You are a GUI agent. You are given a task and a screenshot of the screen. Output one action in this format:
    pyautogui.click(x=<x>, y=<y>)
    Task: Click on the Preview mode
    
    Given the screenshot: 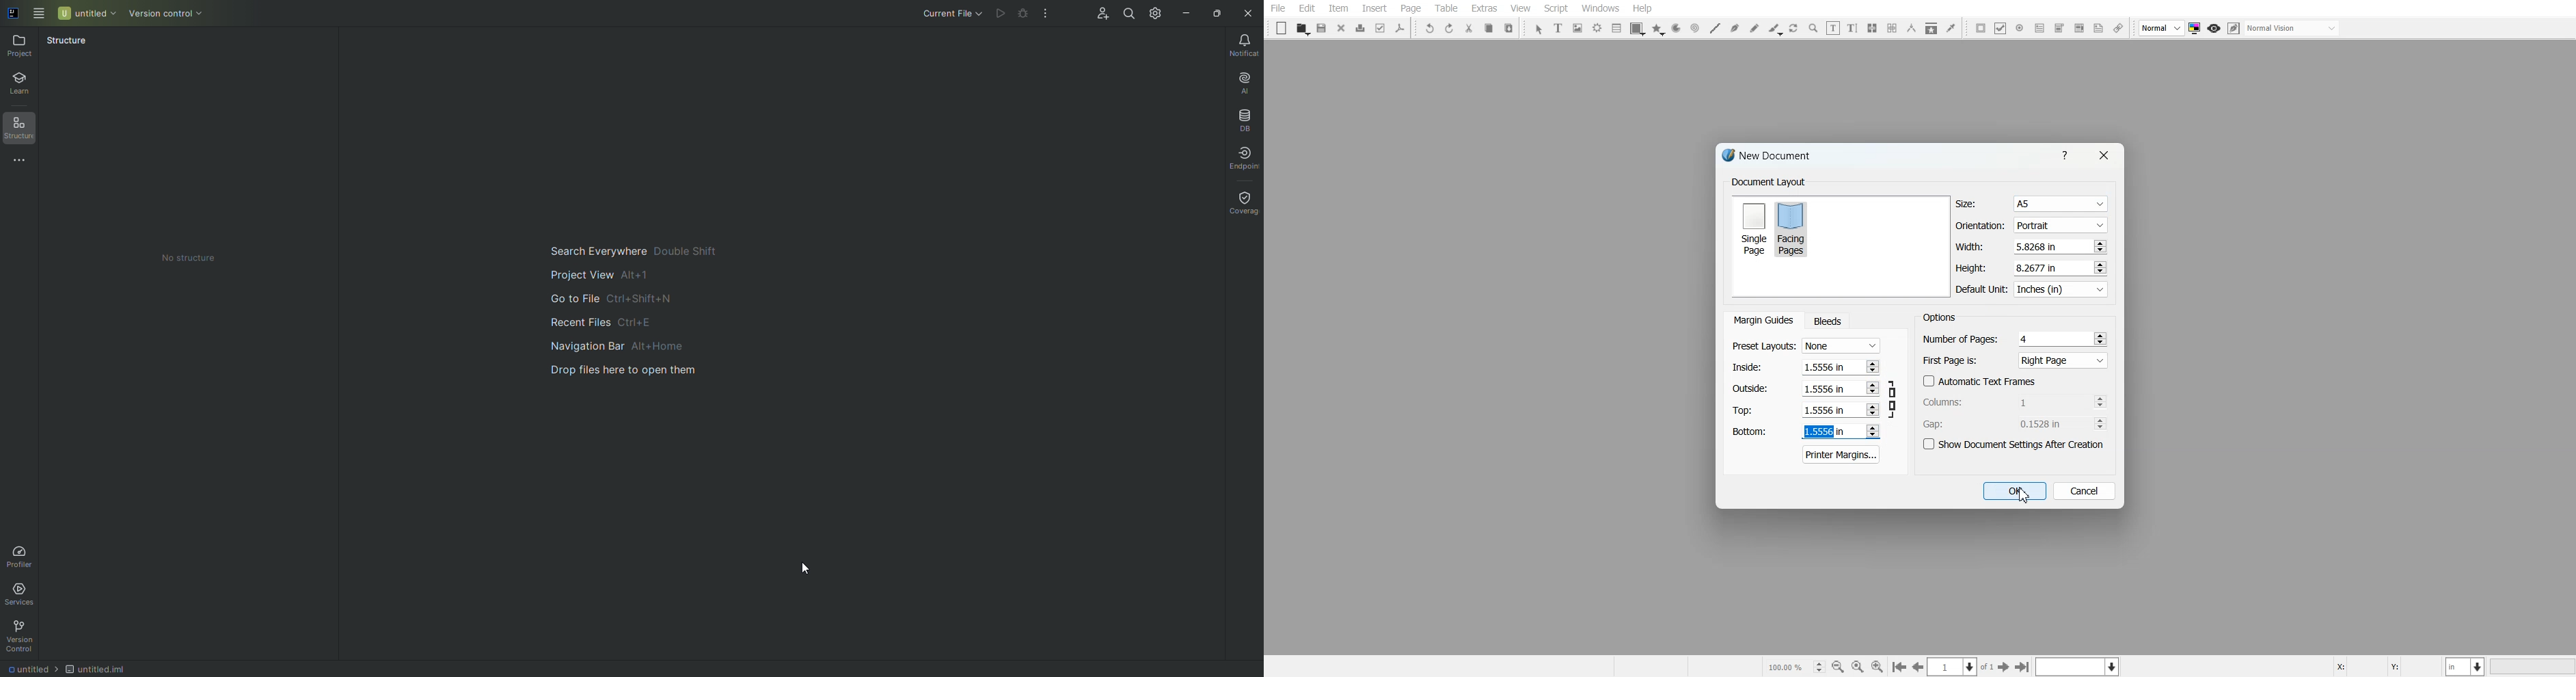 What is the action you would take?
    pyautogui.click(x=2214, y=29)
    